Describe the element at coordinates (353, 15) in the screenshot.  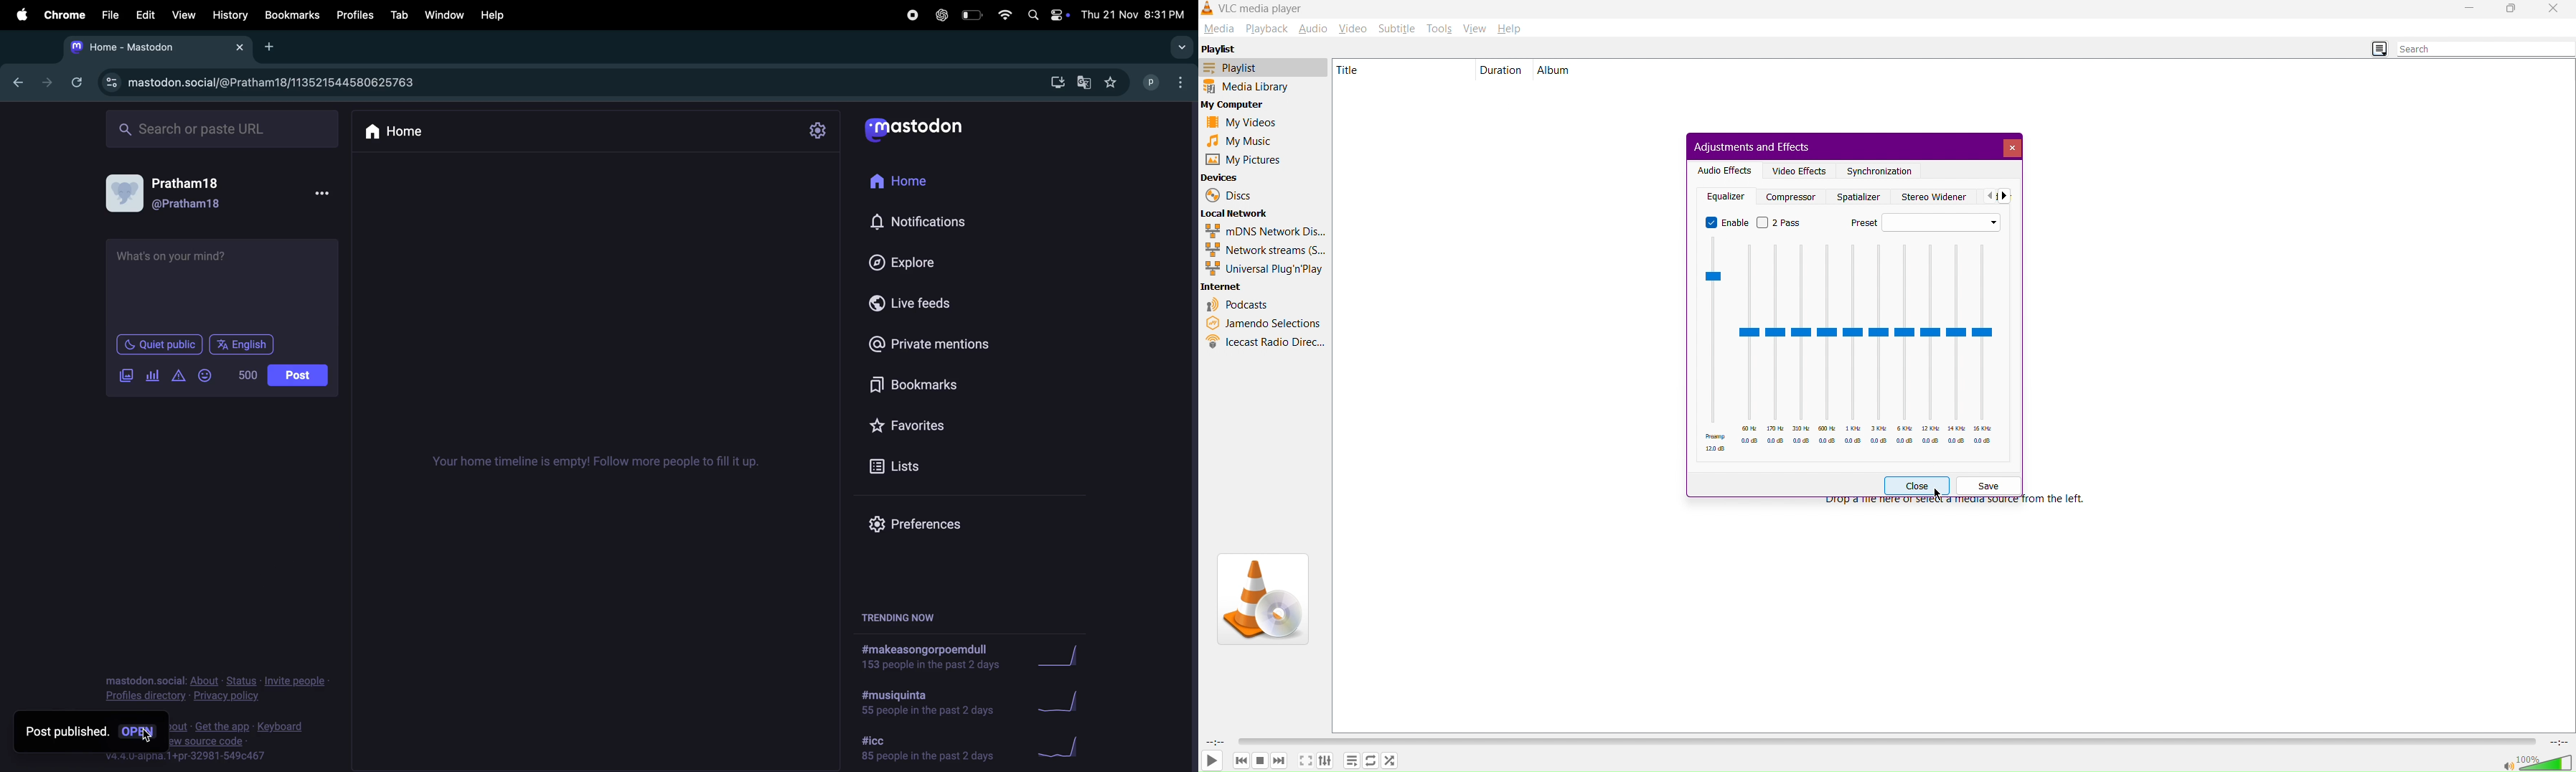
I see `profiles` at that location.